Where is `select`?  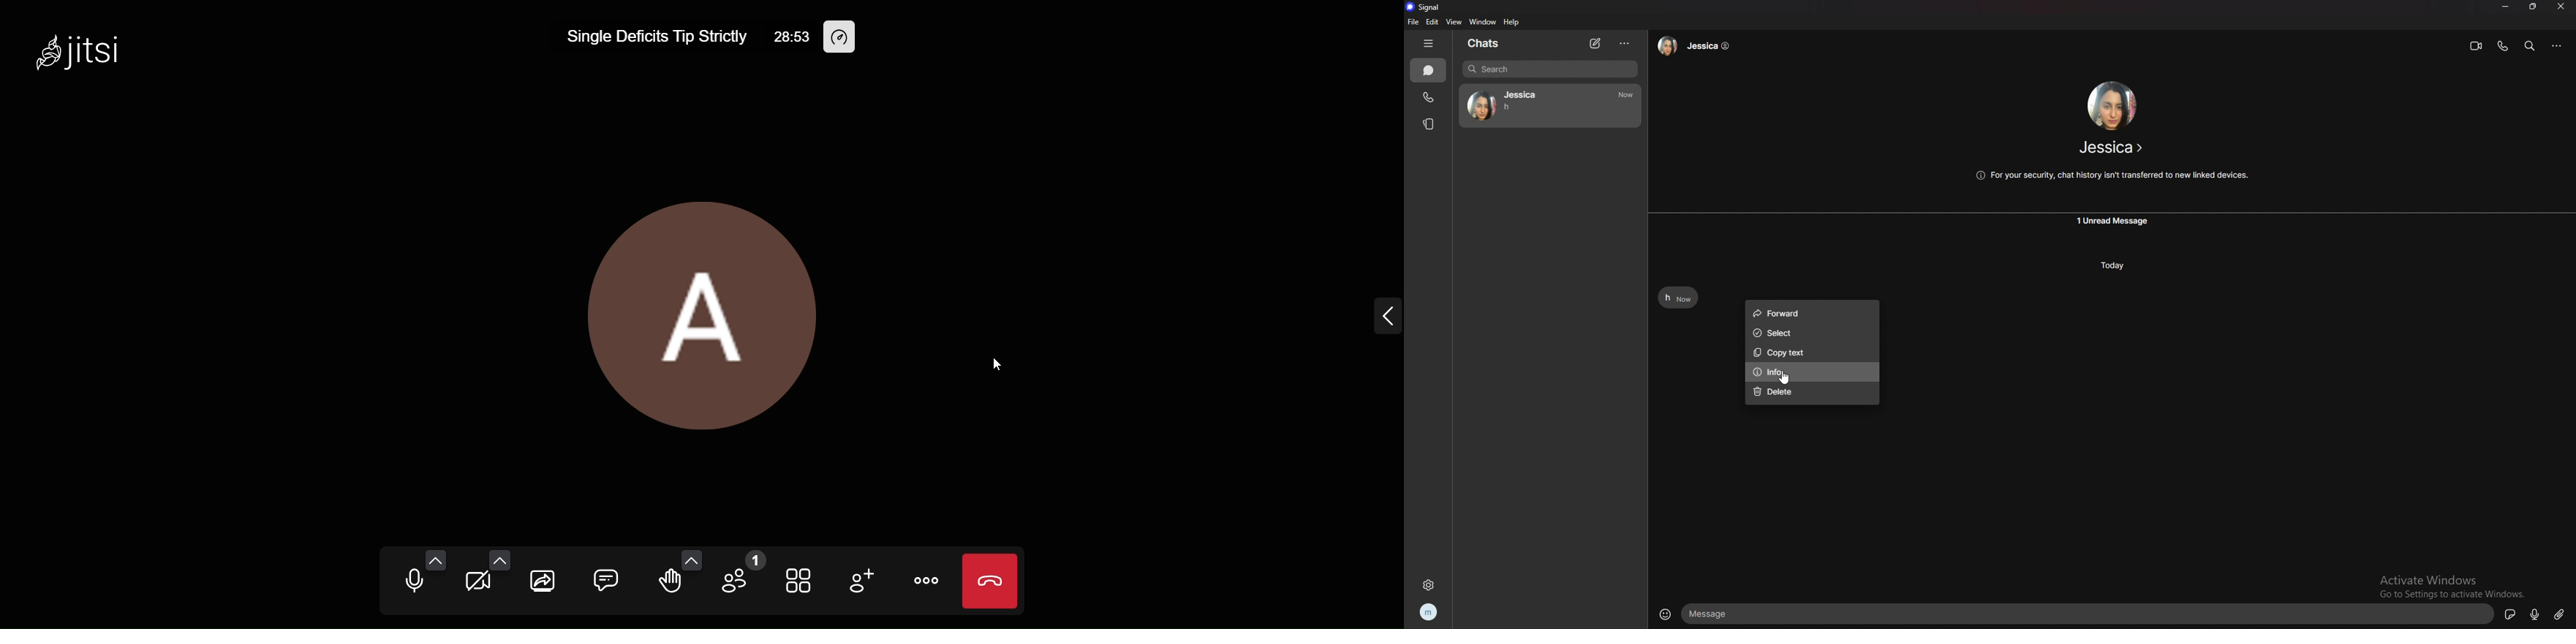 select is located at coordinates (1807, 333).